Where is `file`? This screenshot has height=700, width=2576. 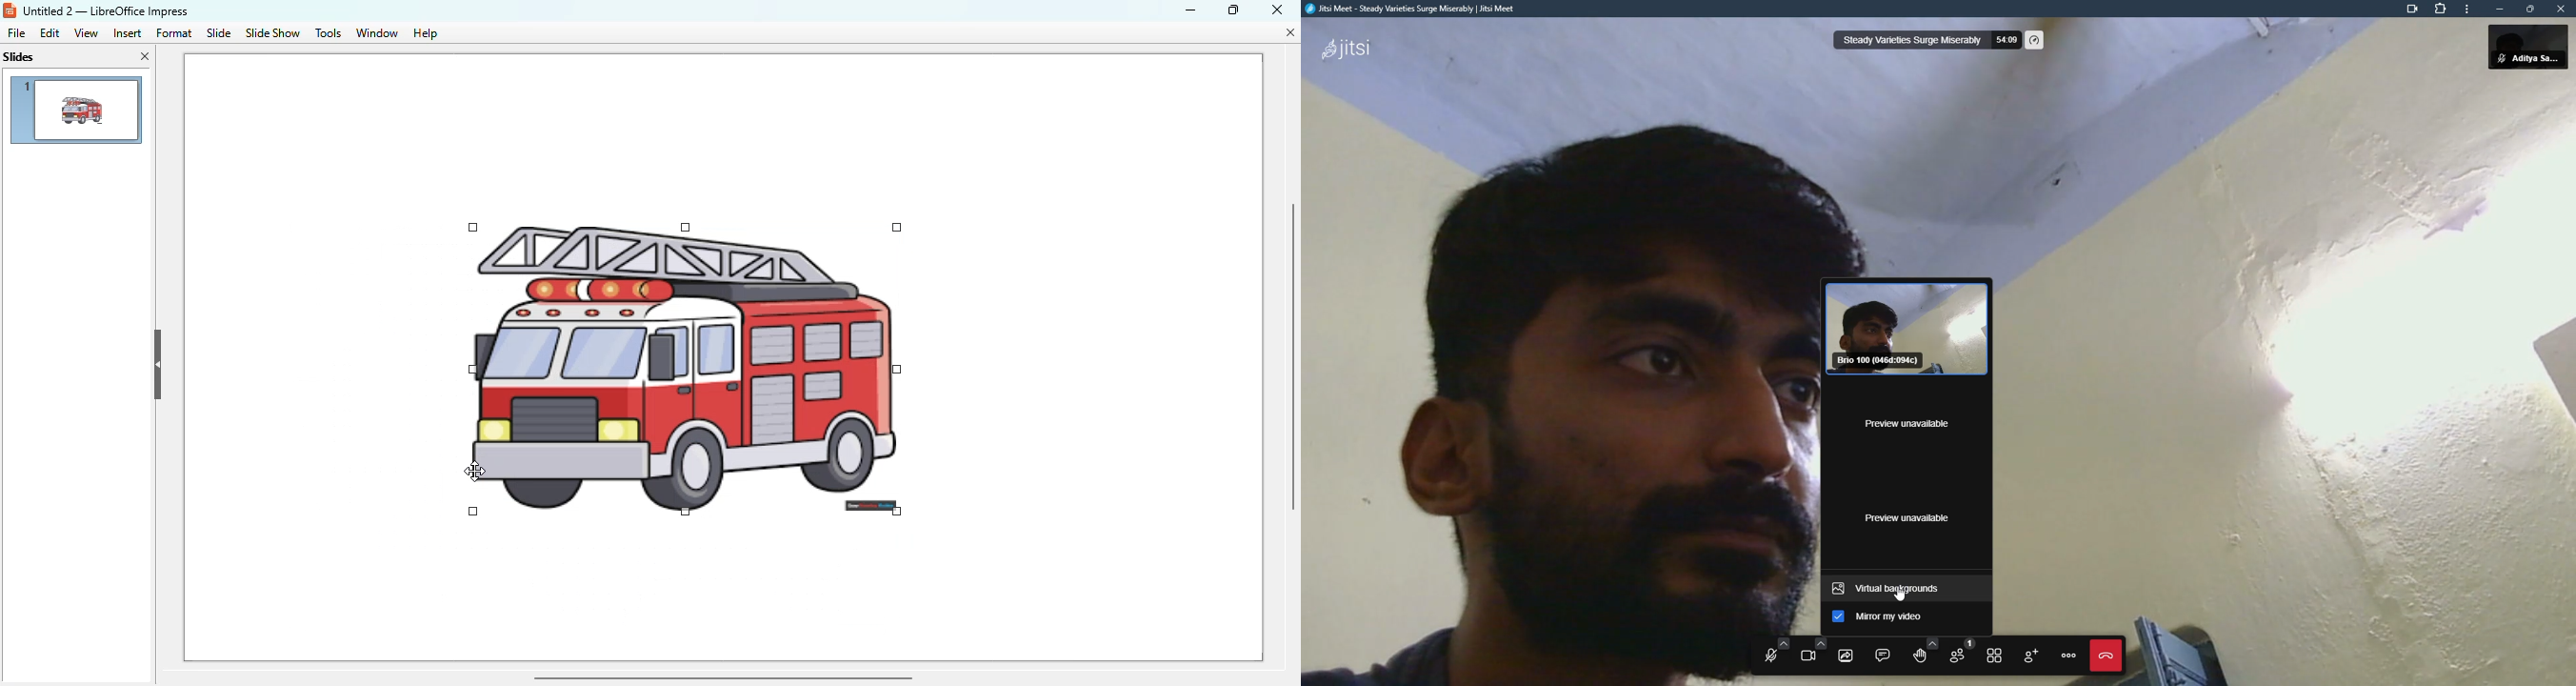 file is located at coordinates (16, 33).